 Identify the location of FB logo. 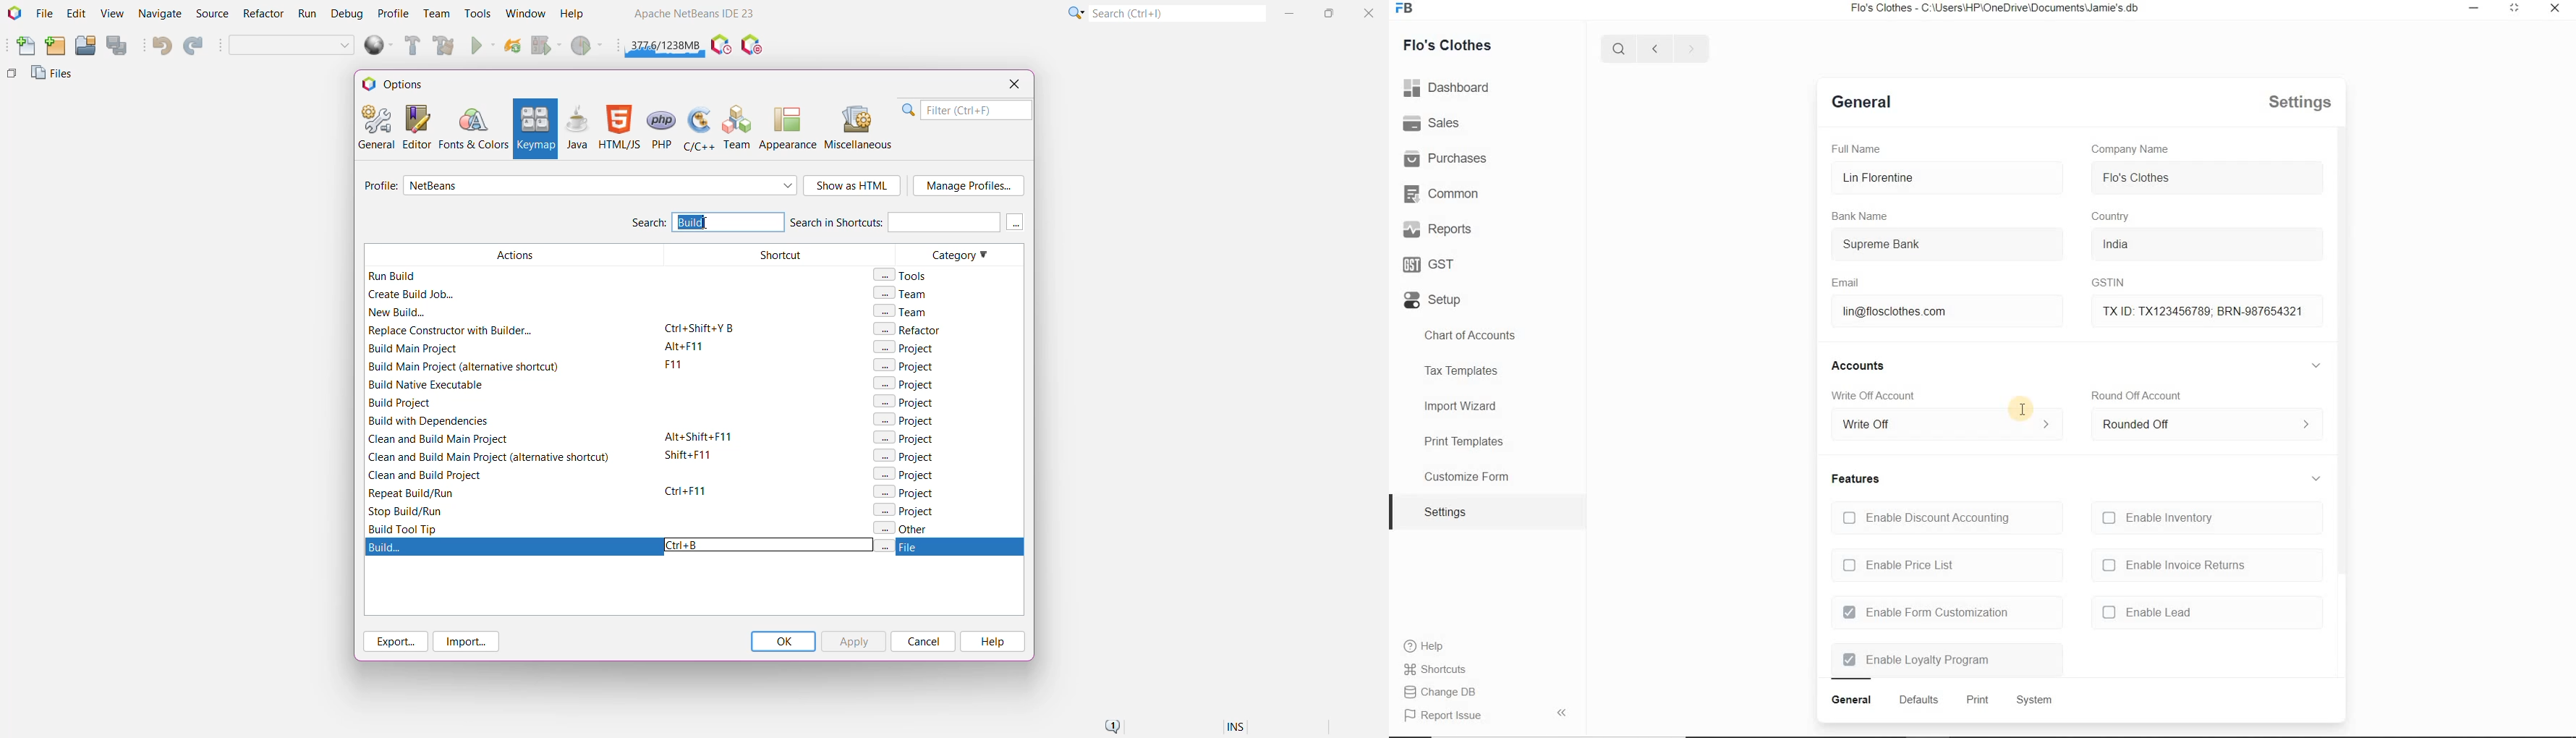
(1409, 8).